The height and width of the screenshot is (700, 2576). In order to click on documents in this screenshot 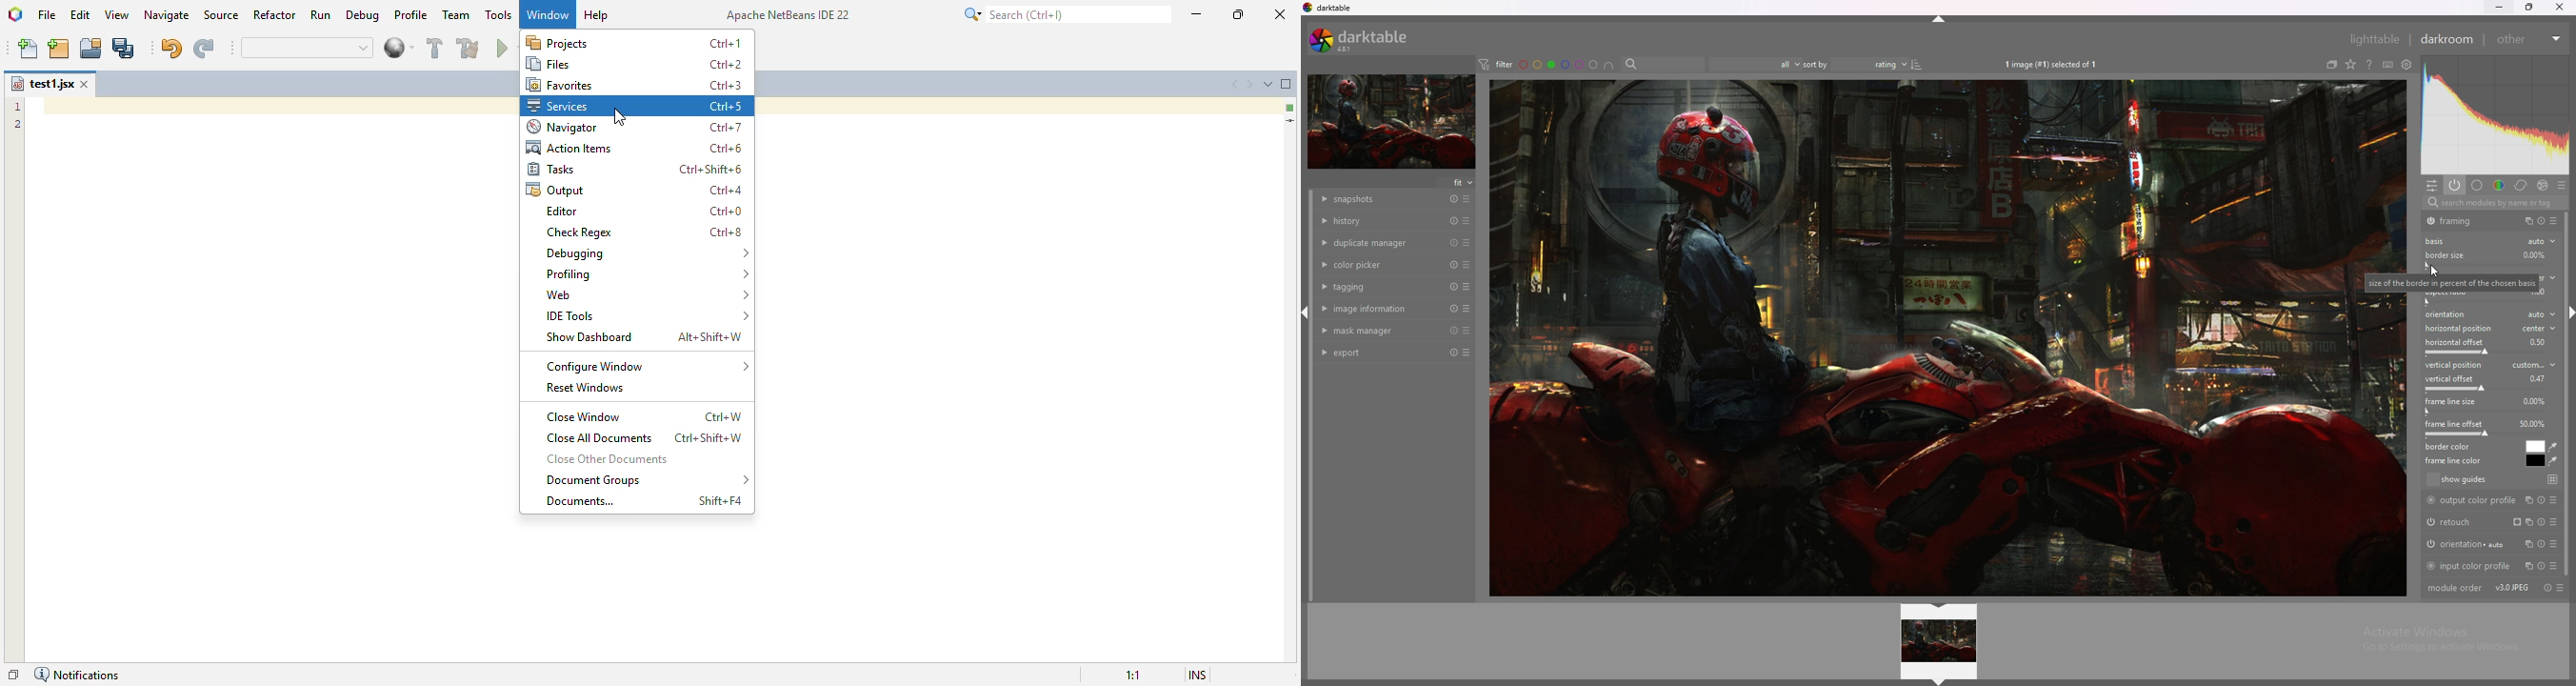, I will do `click(581, 501)`.